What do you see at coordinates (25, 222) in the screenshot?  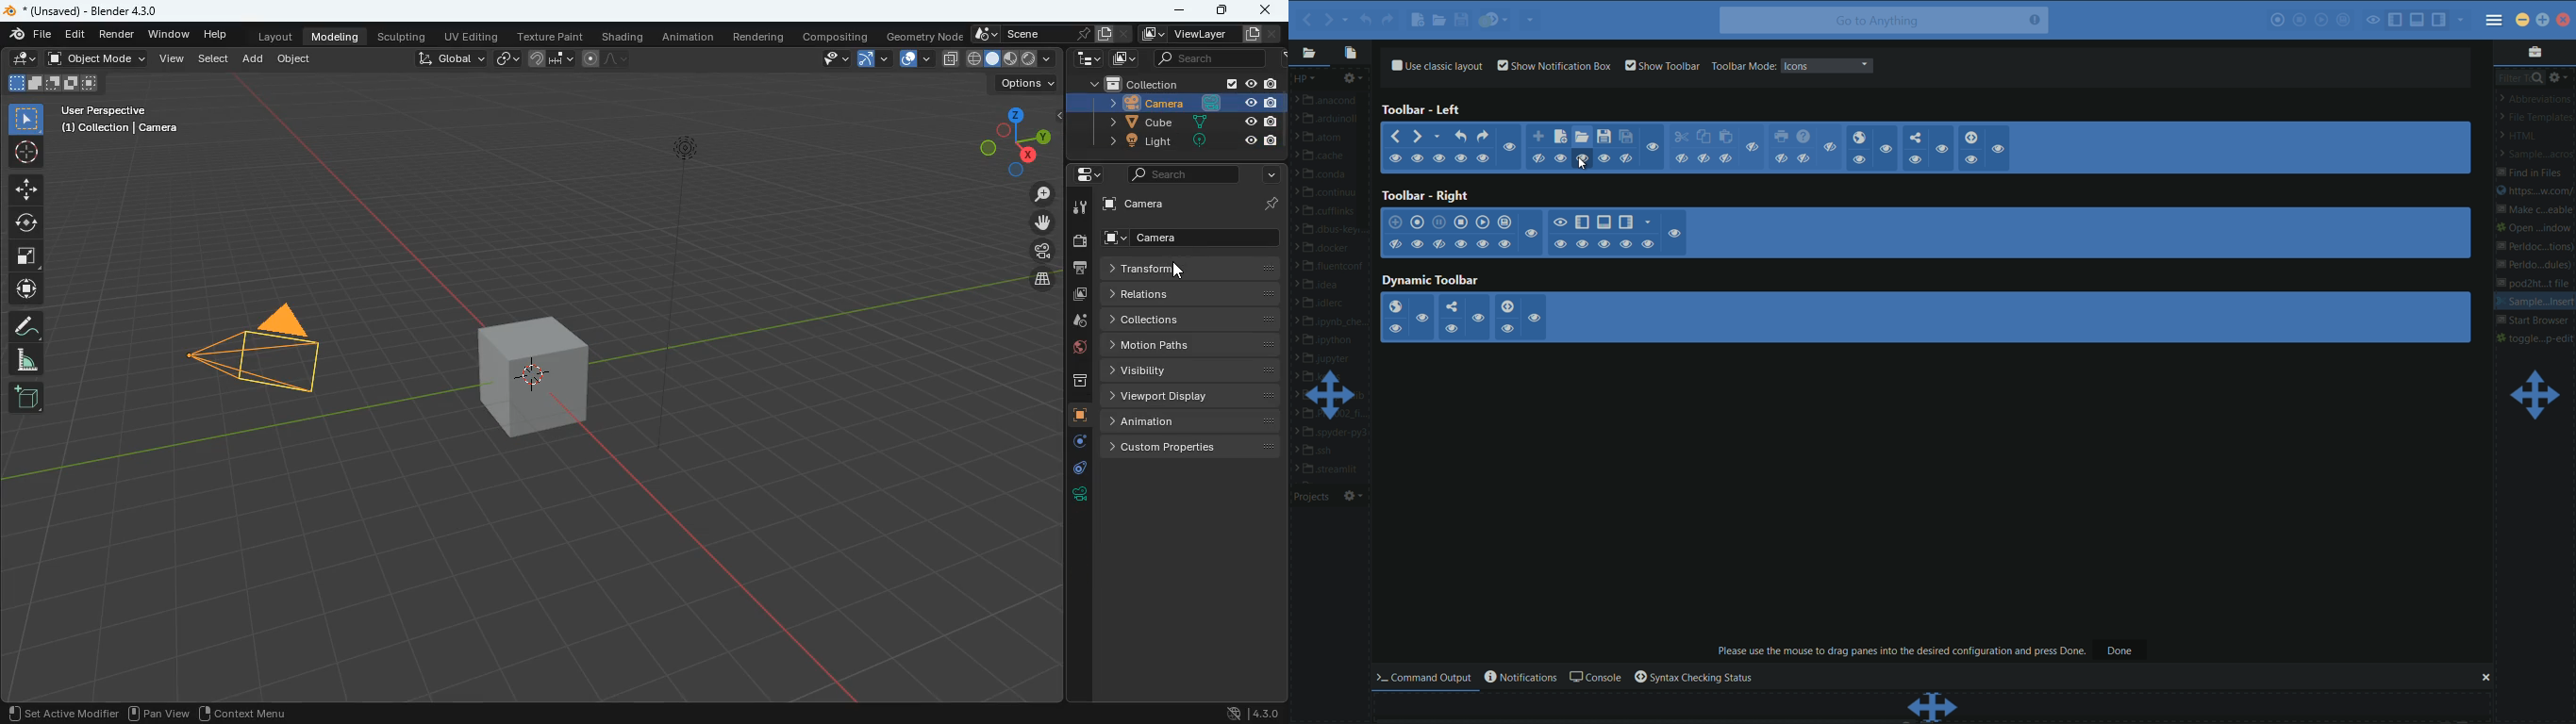 I see `rotation` at bounding box center [25, 222].